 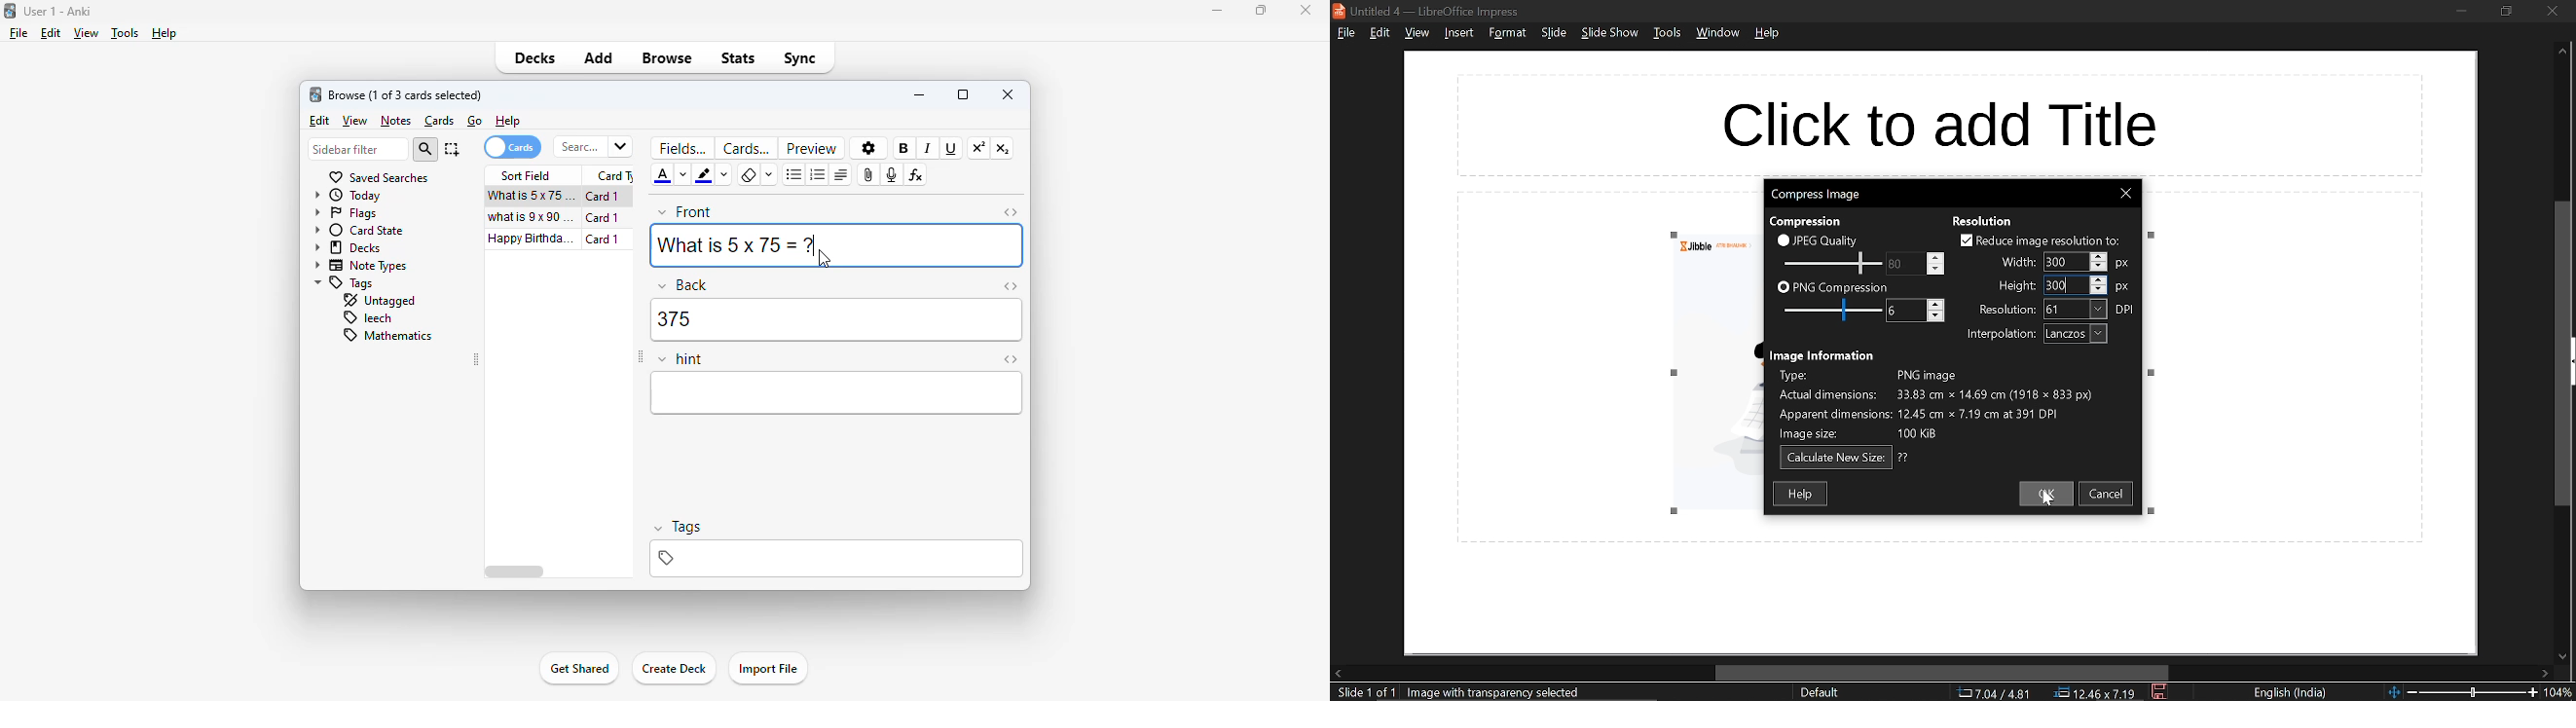 What do you see at coordinates (1811, 220) in the screenshot?
I see `text` at bounding box center [1811, 220].